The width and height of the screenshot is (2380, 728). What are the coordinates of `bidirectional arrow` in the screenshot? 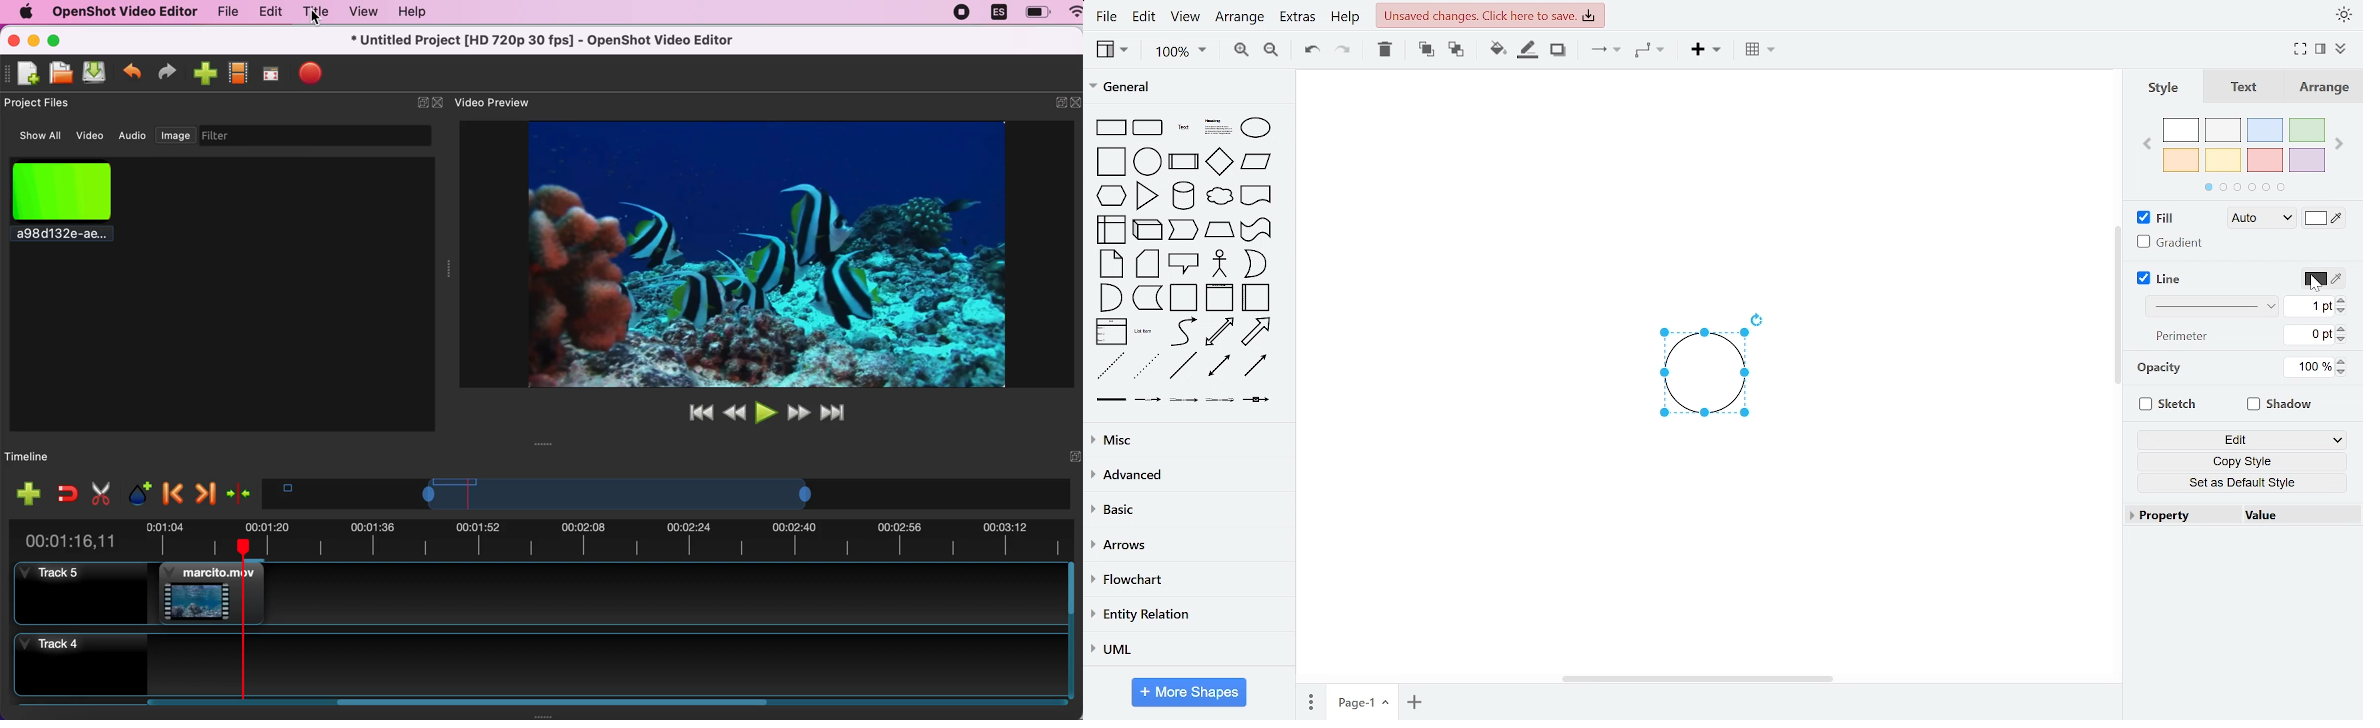 It's located at (1218, 333).